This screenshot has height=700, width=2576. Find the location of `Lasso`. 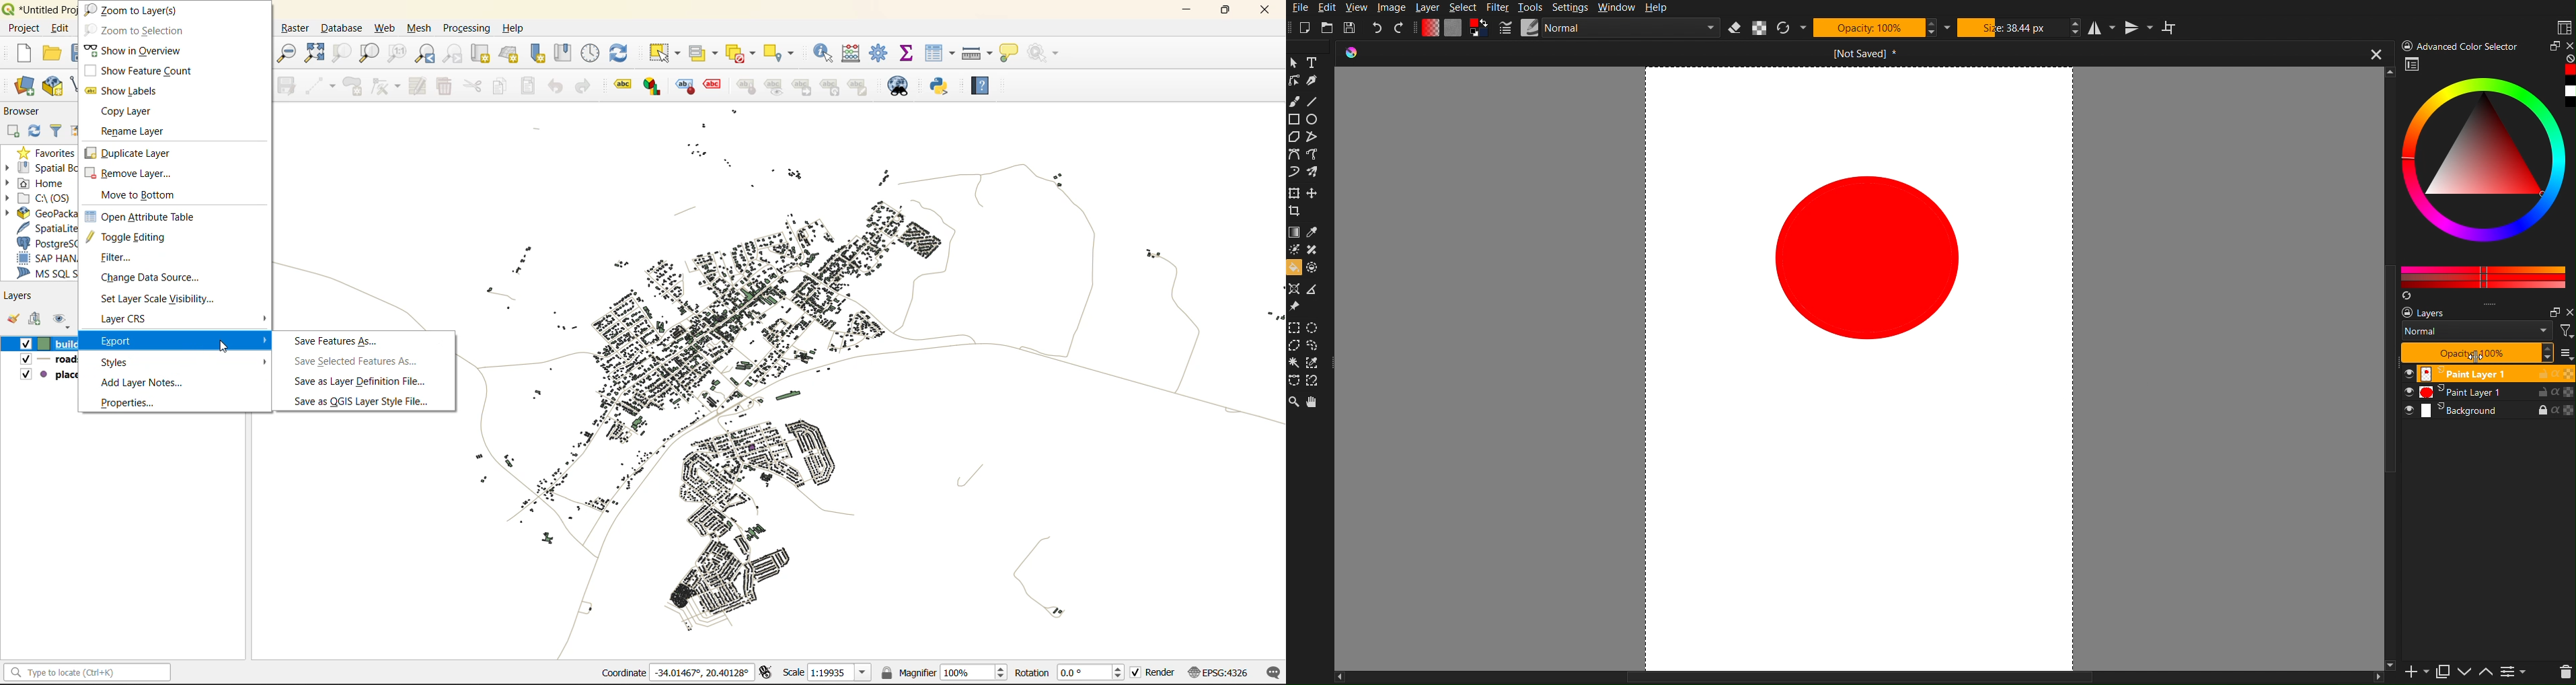

Lasso is located at coordinates (1315, 346).